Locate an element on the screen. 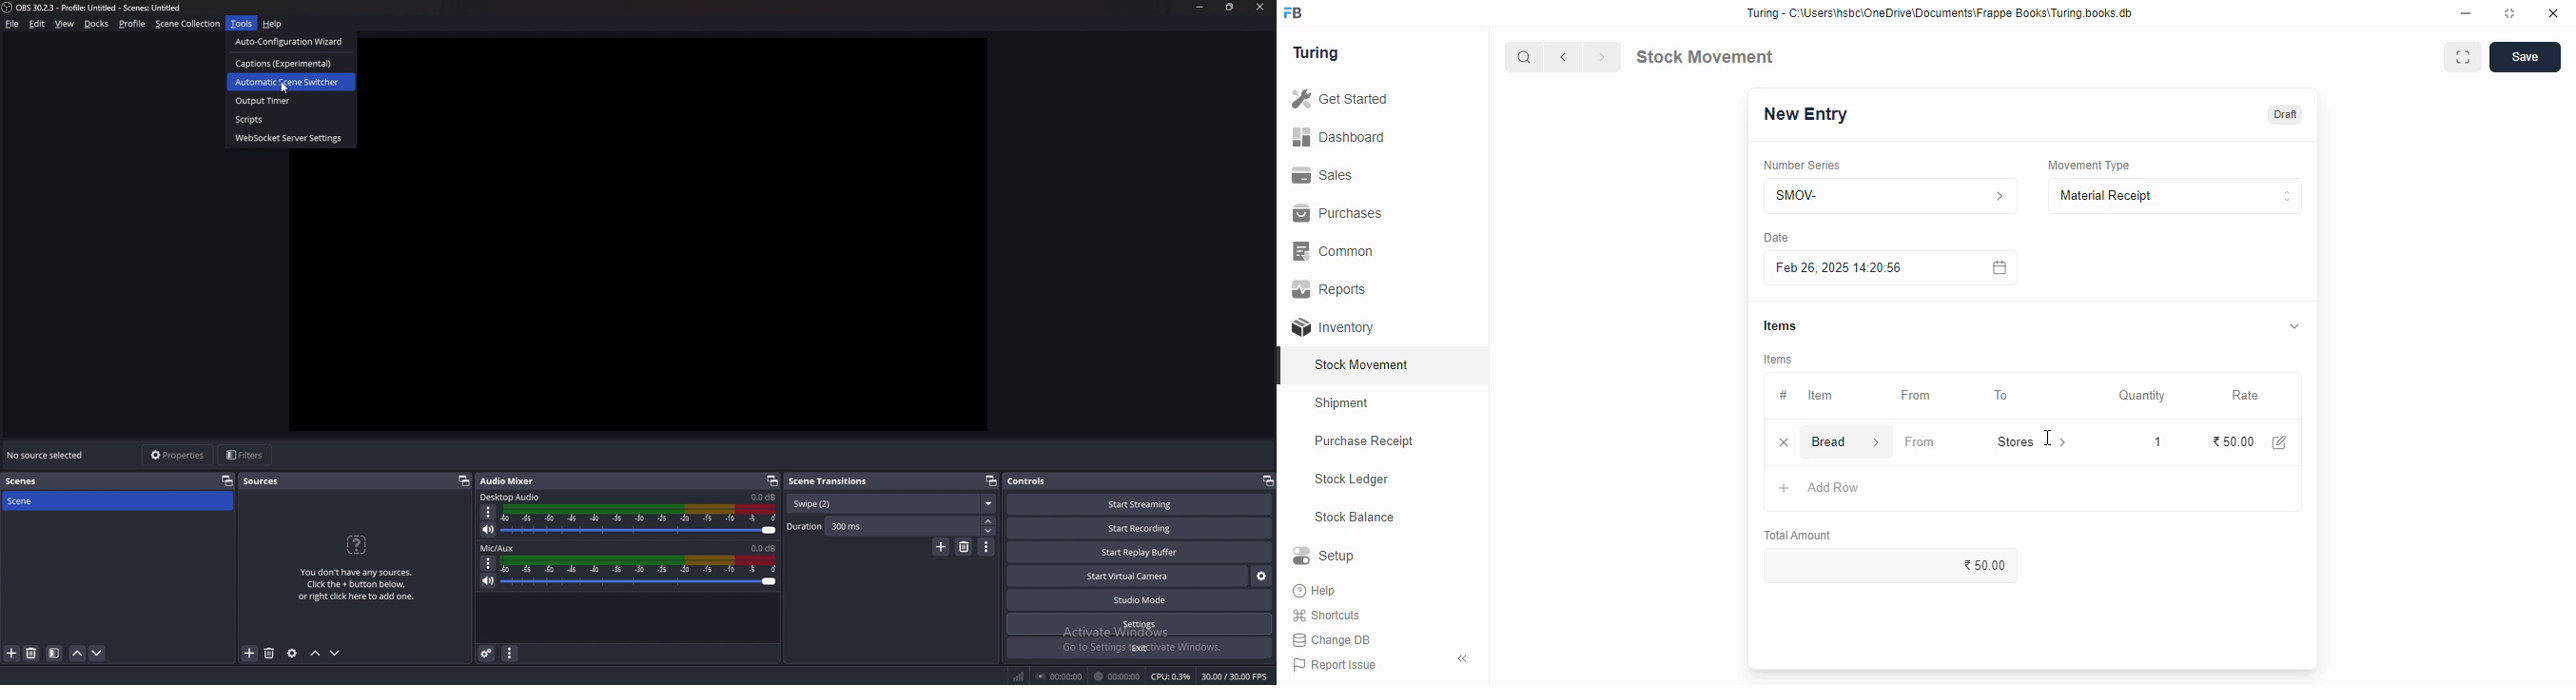  source properties is located at coordinates (292, 652).